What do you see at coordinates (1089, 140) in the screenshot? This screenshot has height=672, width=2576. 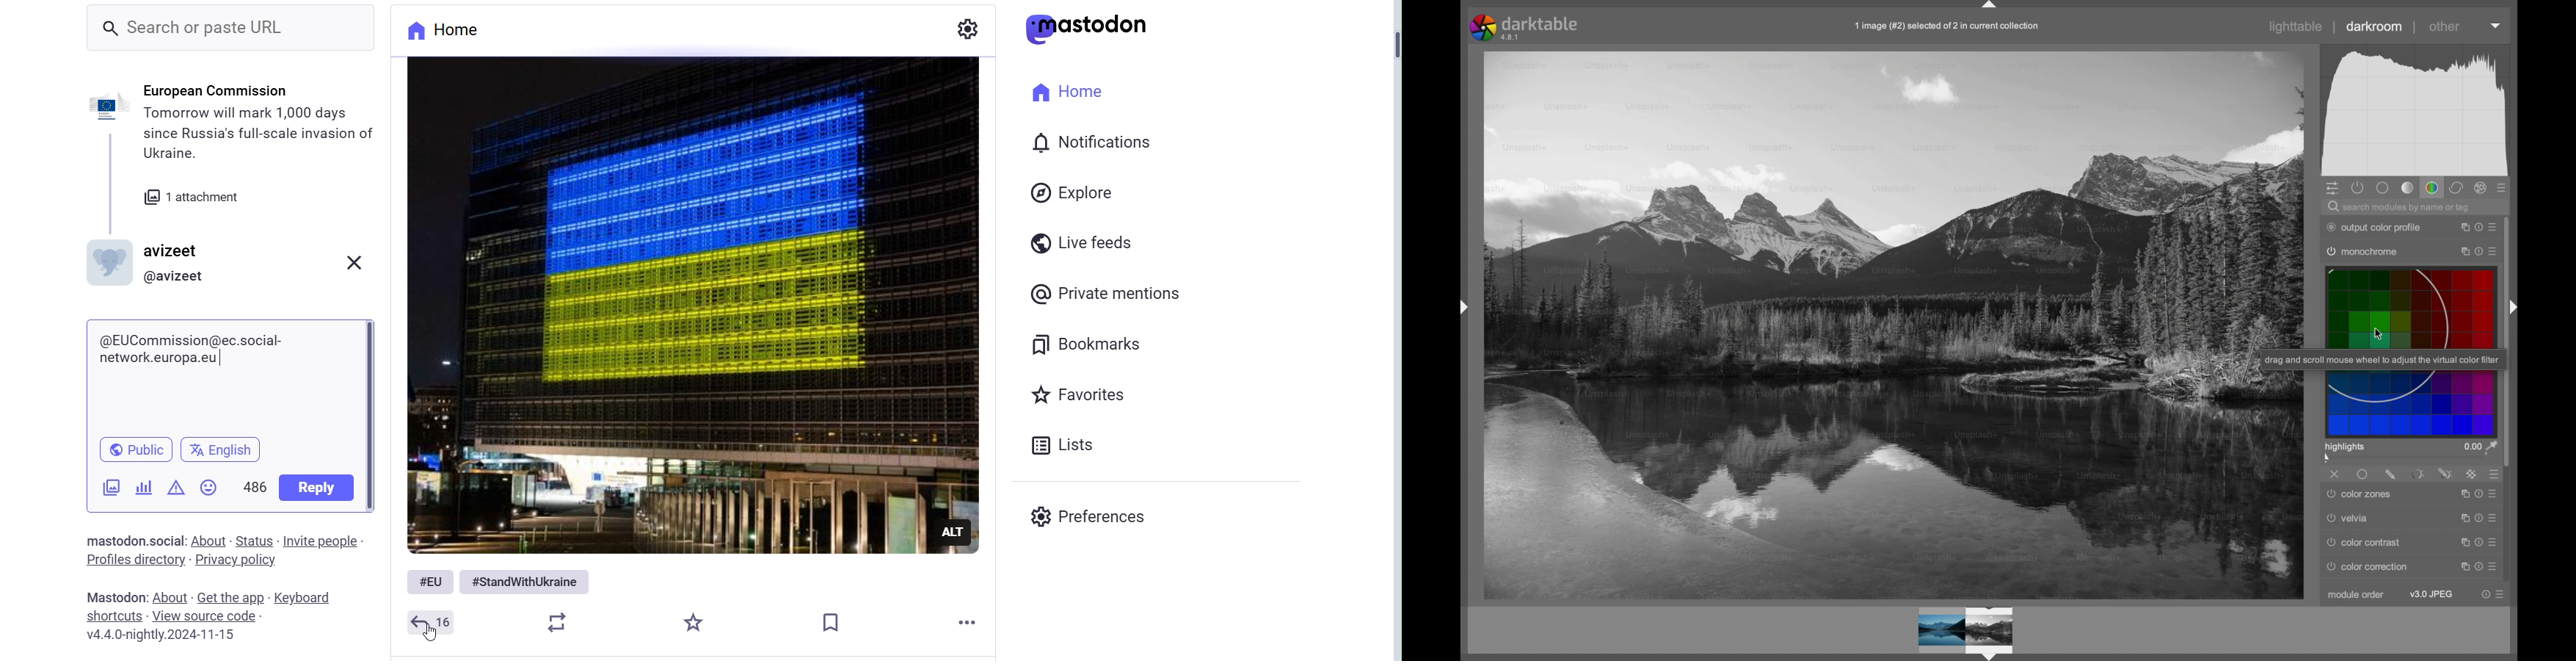 I see `Notification` at bounding box center [1089, 140].